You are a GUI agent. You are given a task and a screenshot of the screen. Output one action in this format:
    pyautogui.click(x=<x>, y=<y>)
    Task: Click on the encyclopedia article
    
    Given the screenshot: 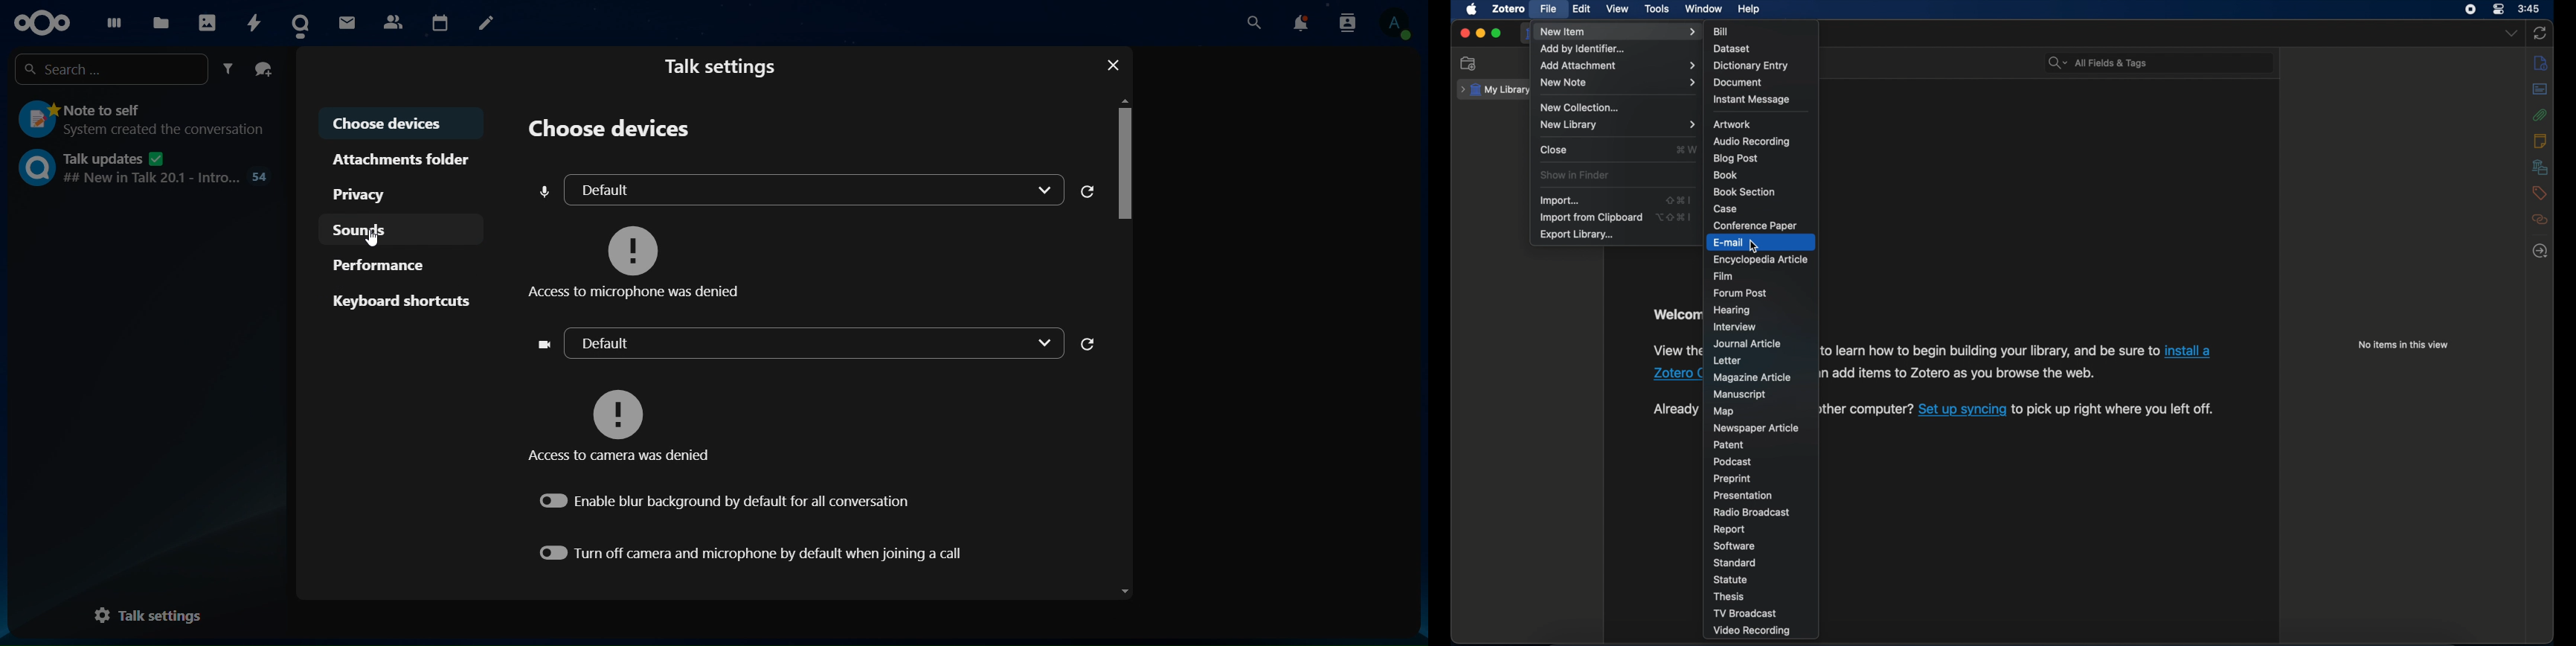 What is the action you would take?
    pyautogui.click(x=1761, y=258)
    